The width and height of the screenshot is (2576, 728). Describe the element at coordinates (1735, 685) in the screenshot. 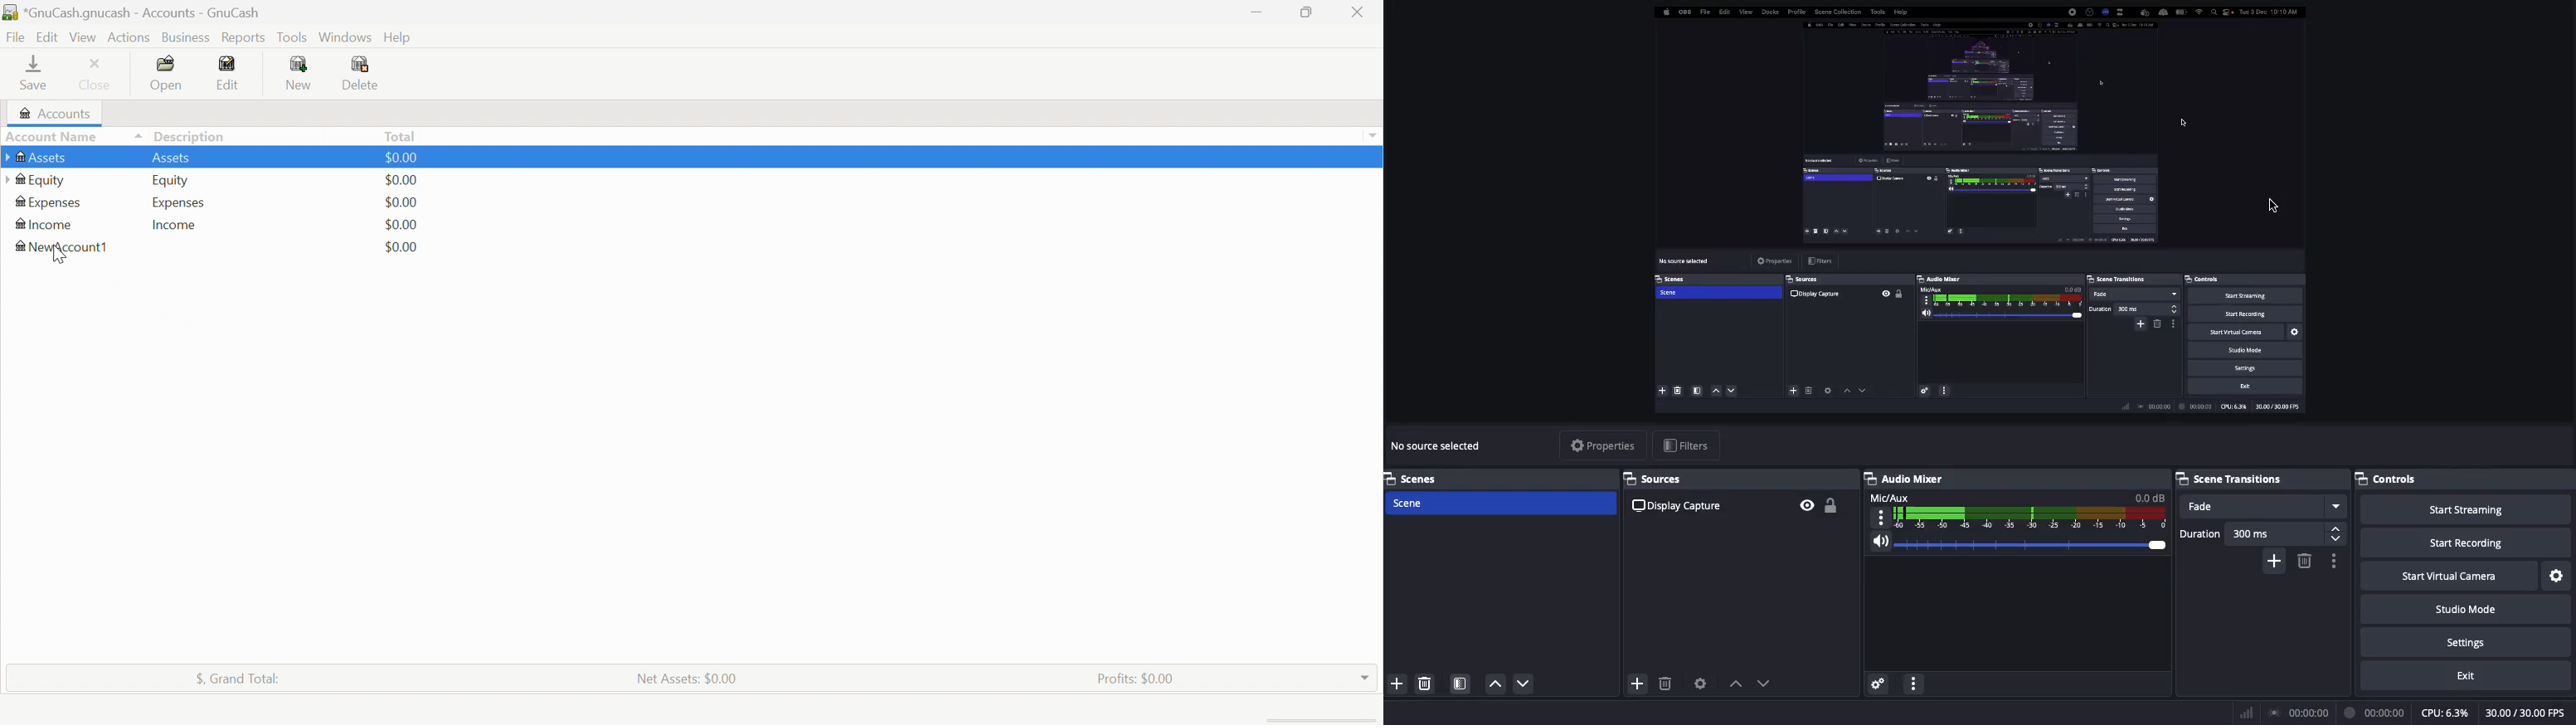

I see `Up` at that location.